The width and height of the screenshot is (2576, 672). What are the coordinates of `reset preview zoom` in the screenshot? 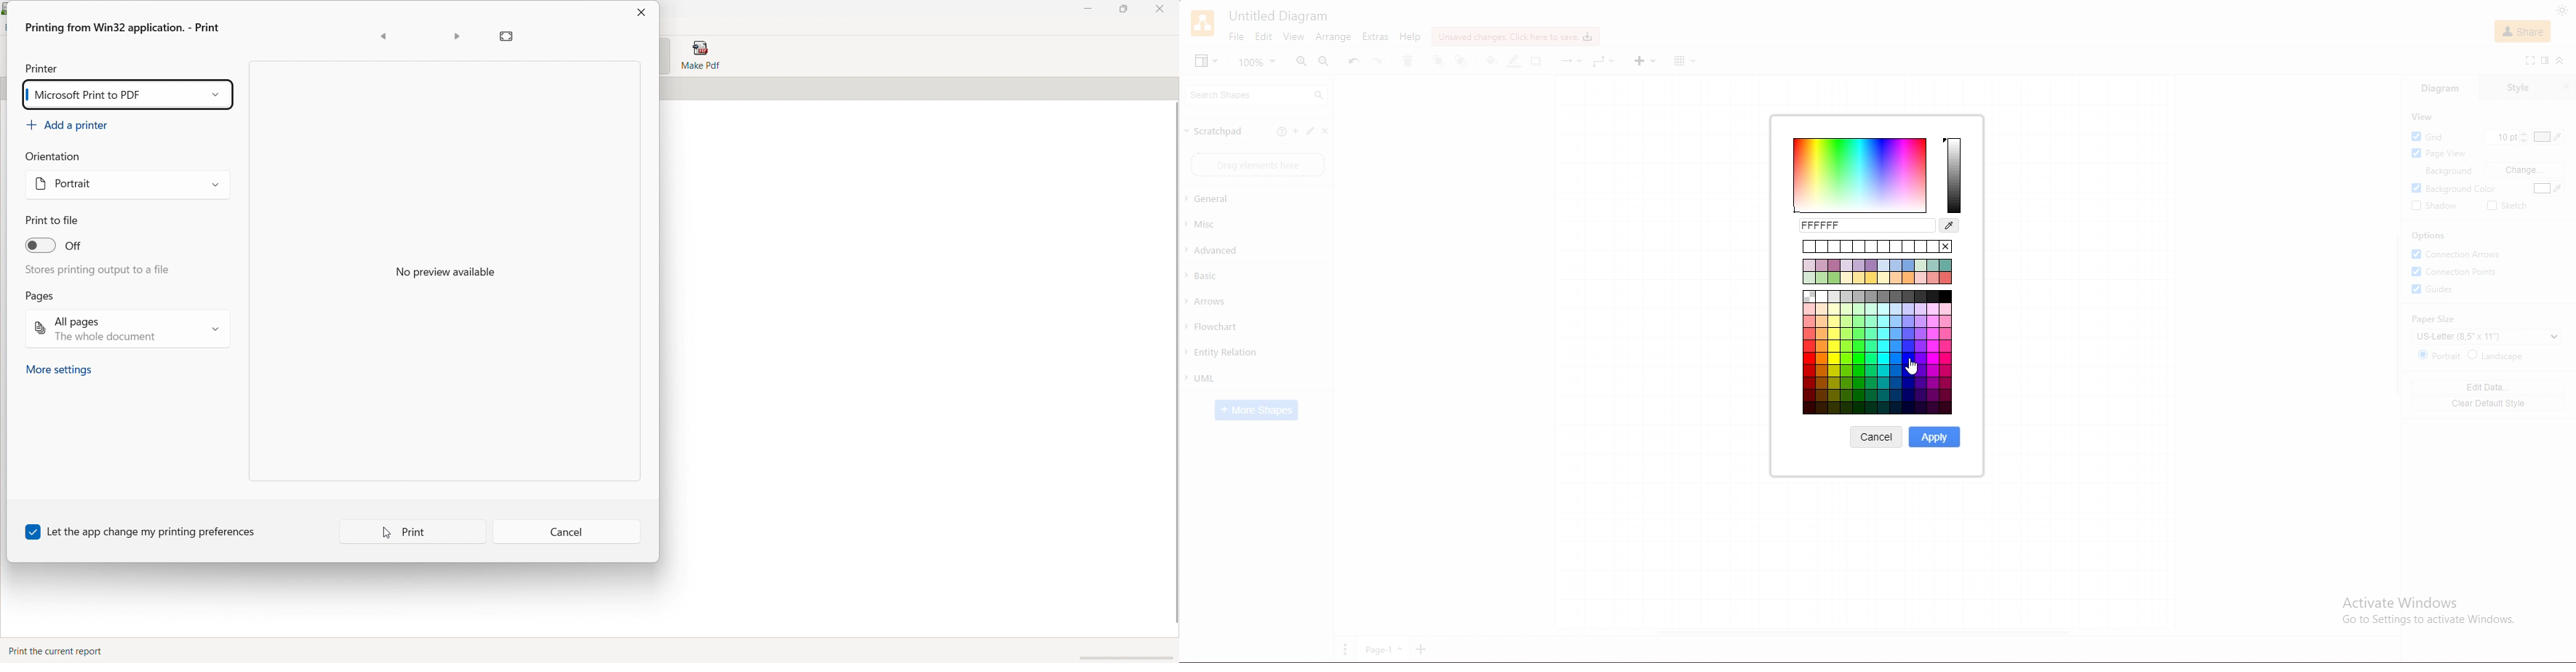 It's located at (507, 36).